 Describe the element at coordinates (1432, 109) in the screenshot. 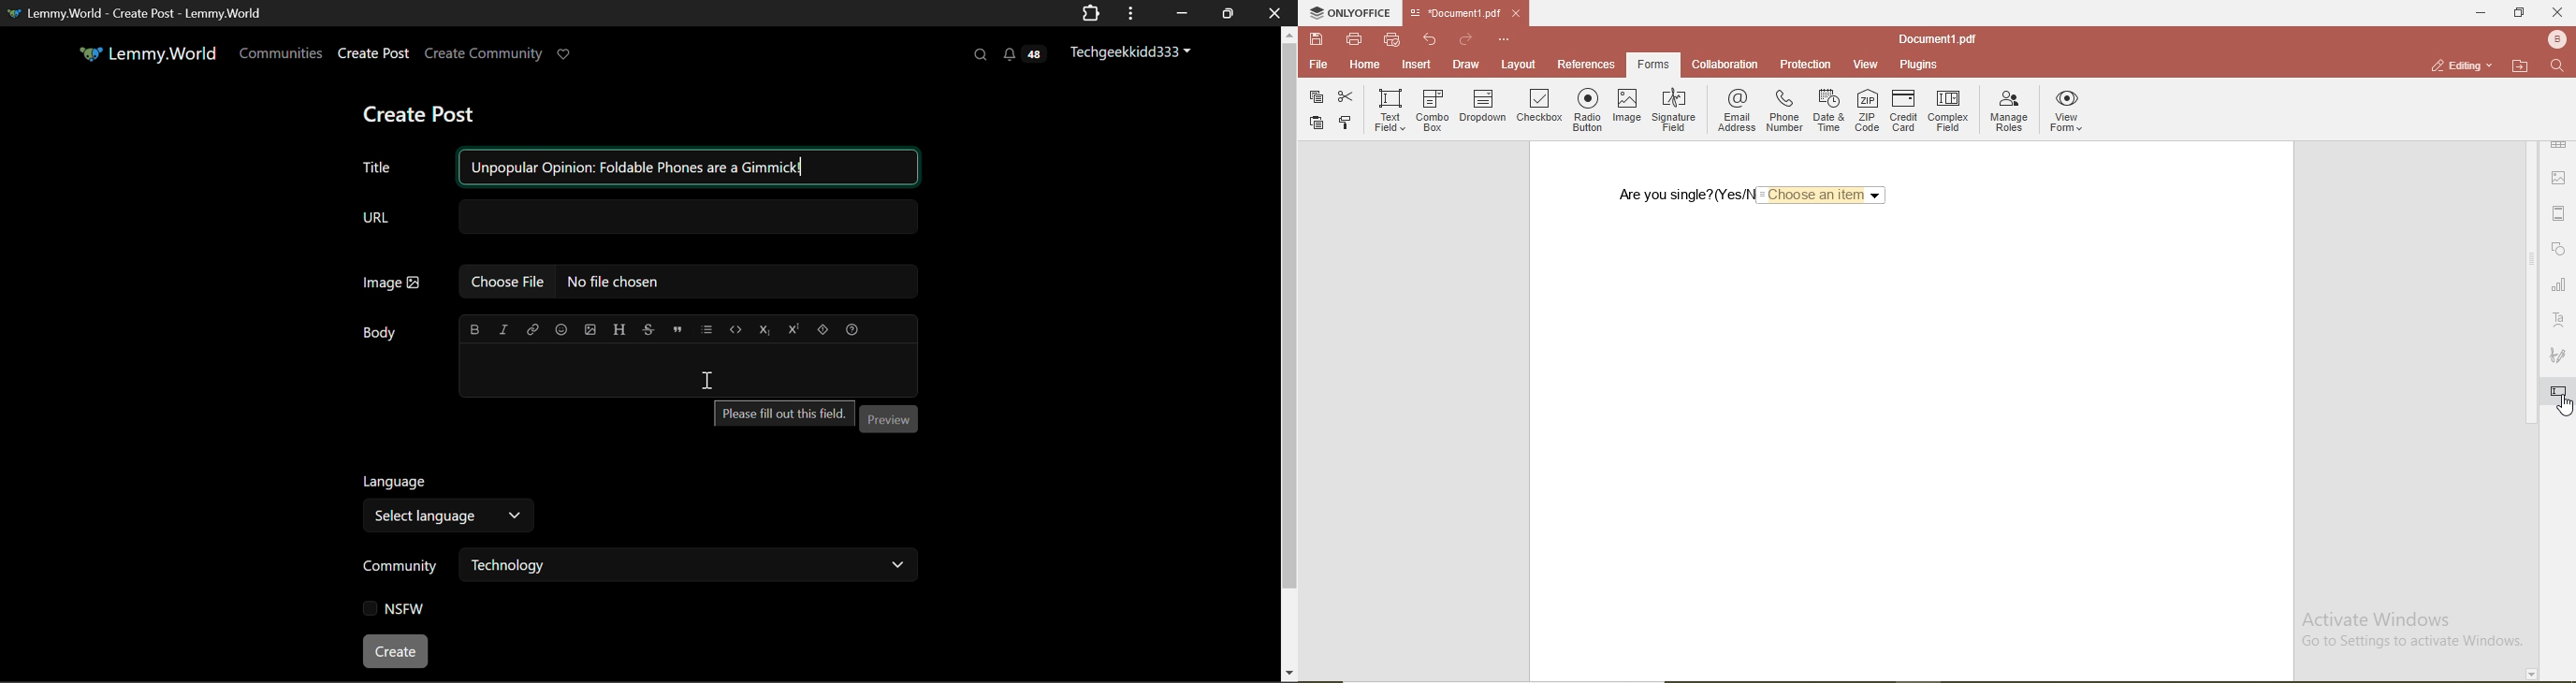

I see `combo box` at that location.